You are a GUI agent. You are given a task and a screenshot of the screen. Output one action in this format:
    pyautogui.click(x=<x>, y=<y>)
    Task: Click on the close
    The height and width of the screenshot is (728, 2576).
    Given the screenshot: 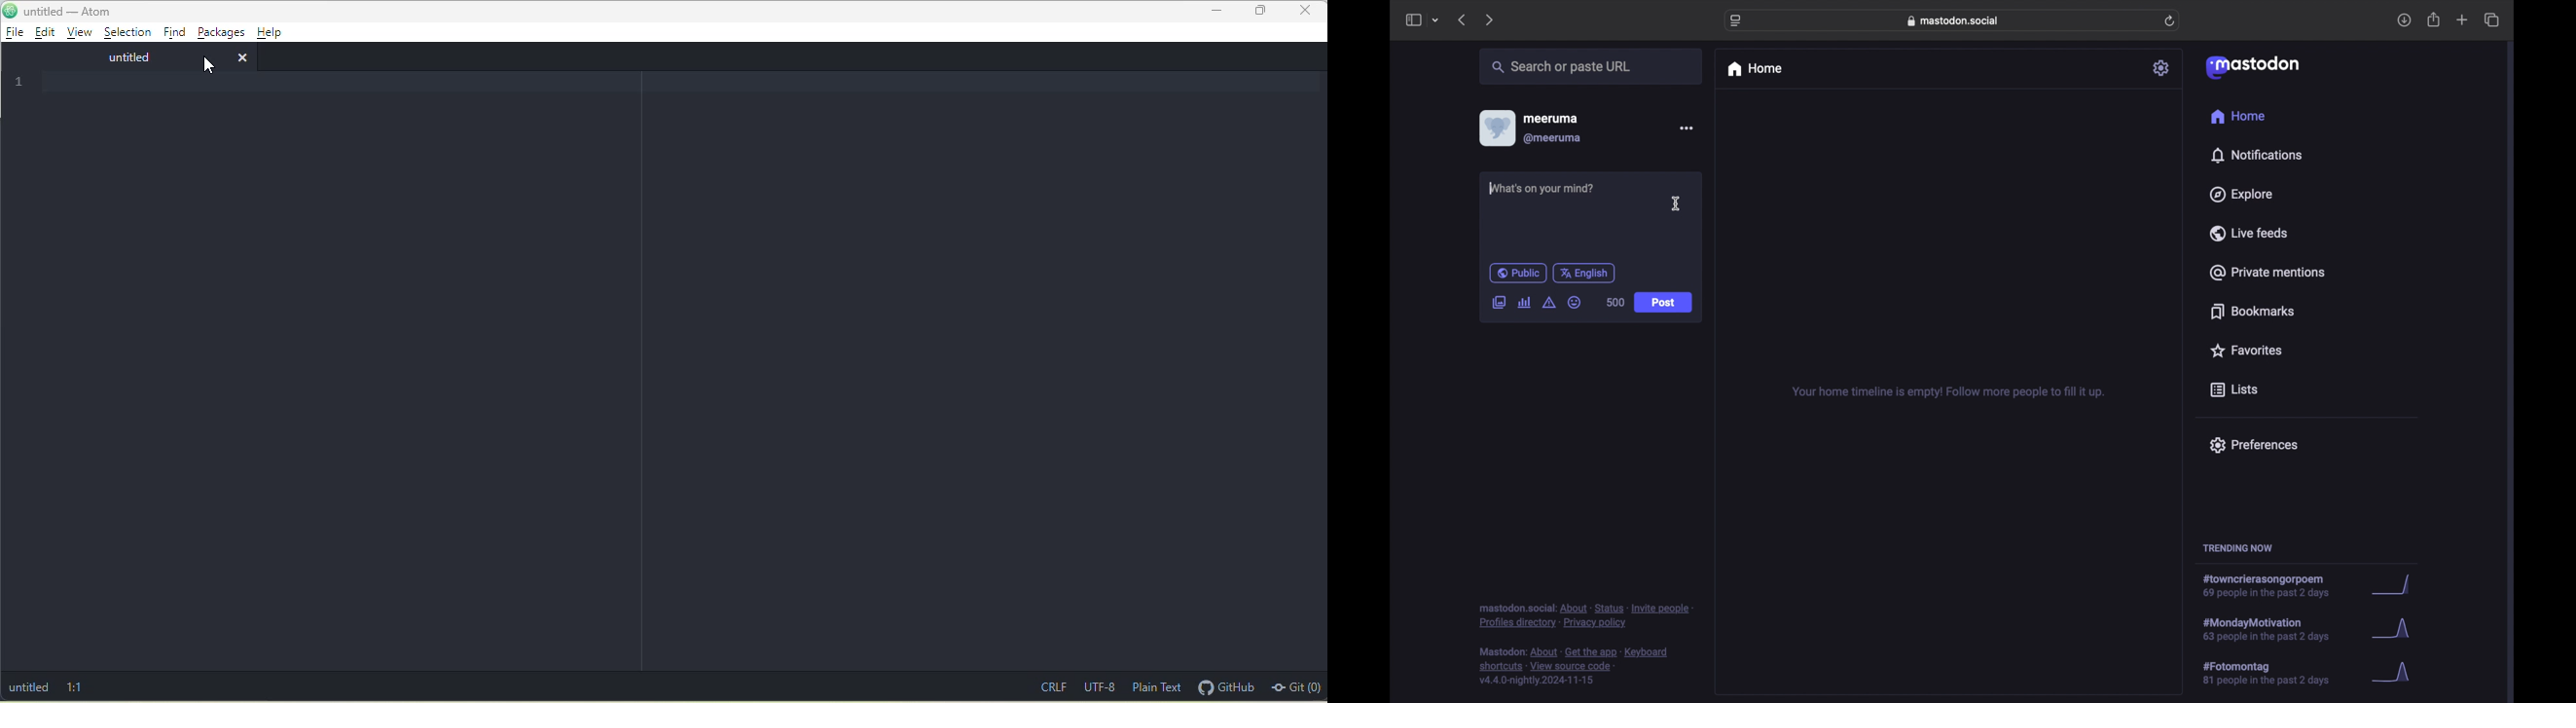 What is the action you would take?
    pyautogui.click(x=238, y=56)
    